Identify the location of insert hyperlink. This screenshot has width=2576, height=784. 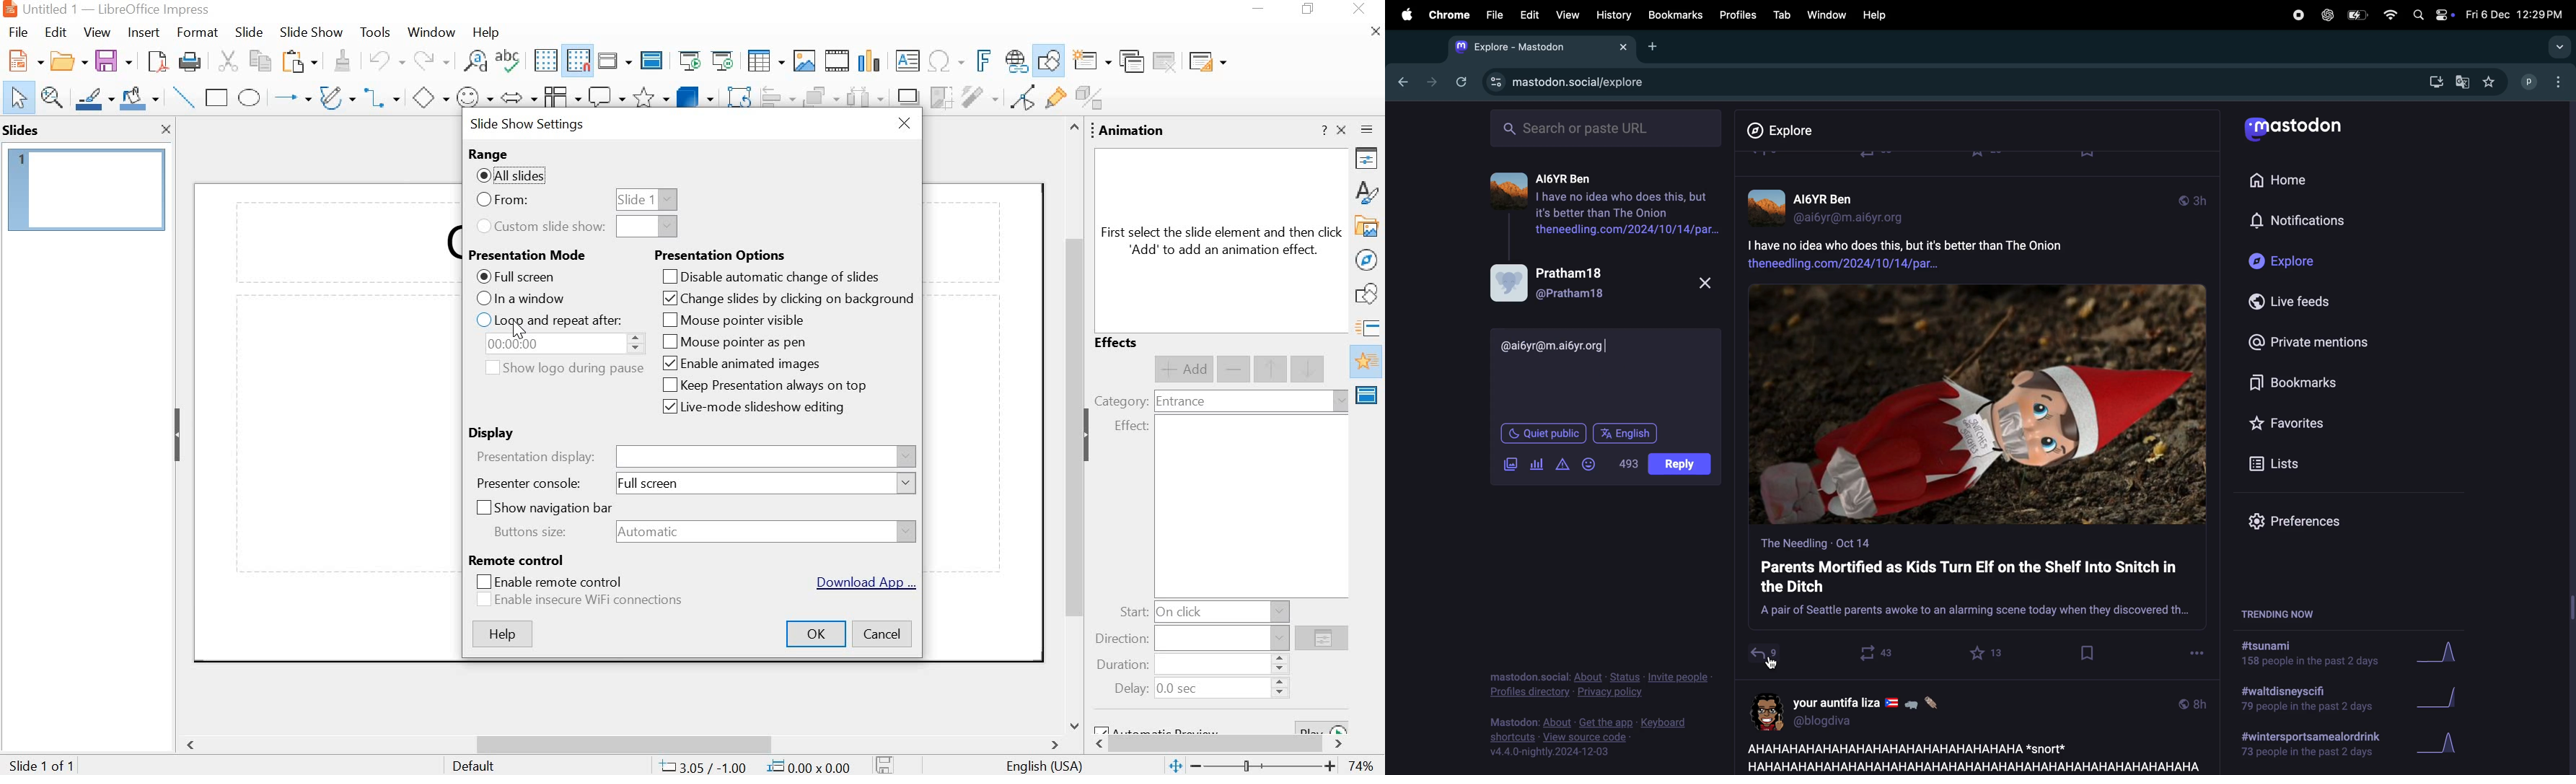
(1015, 62).